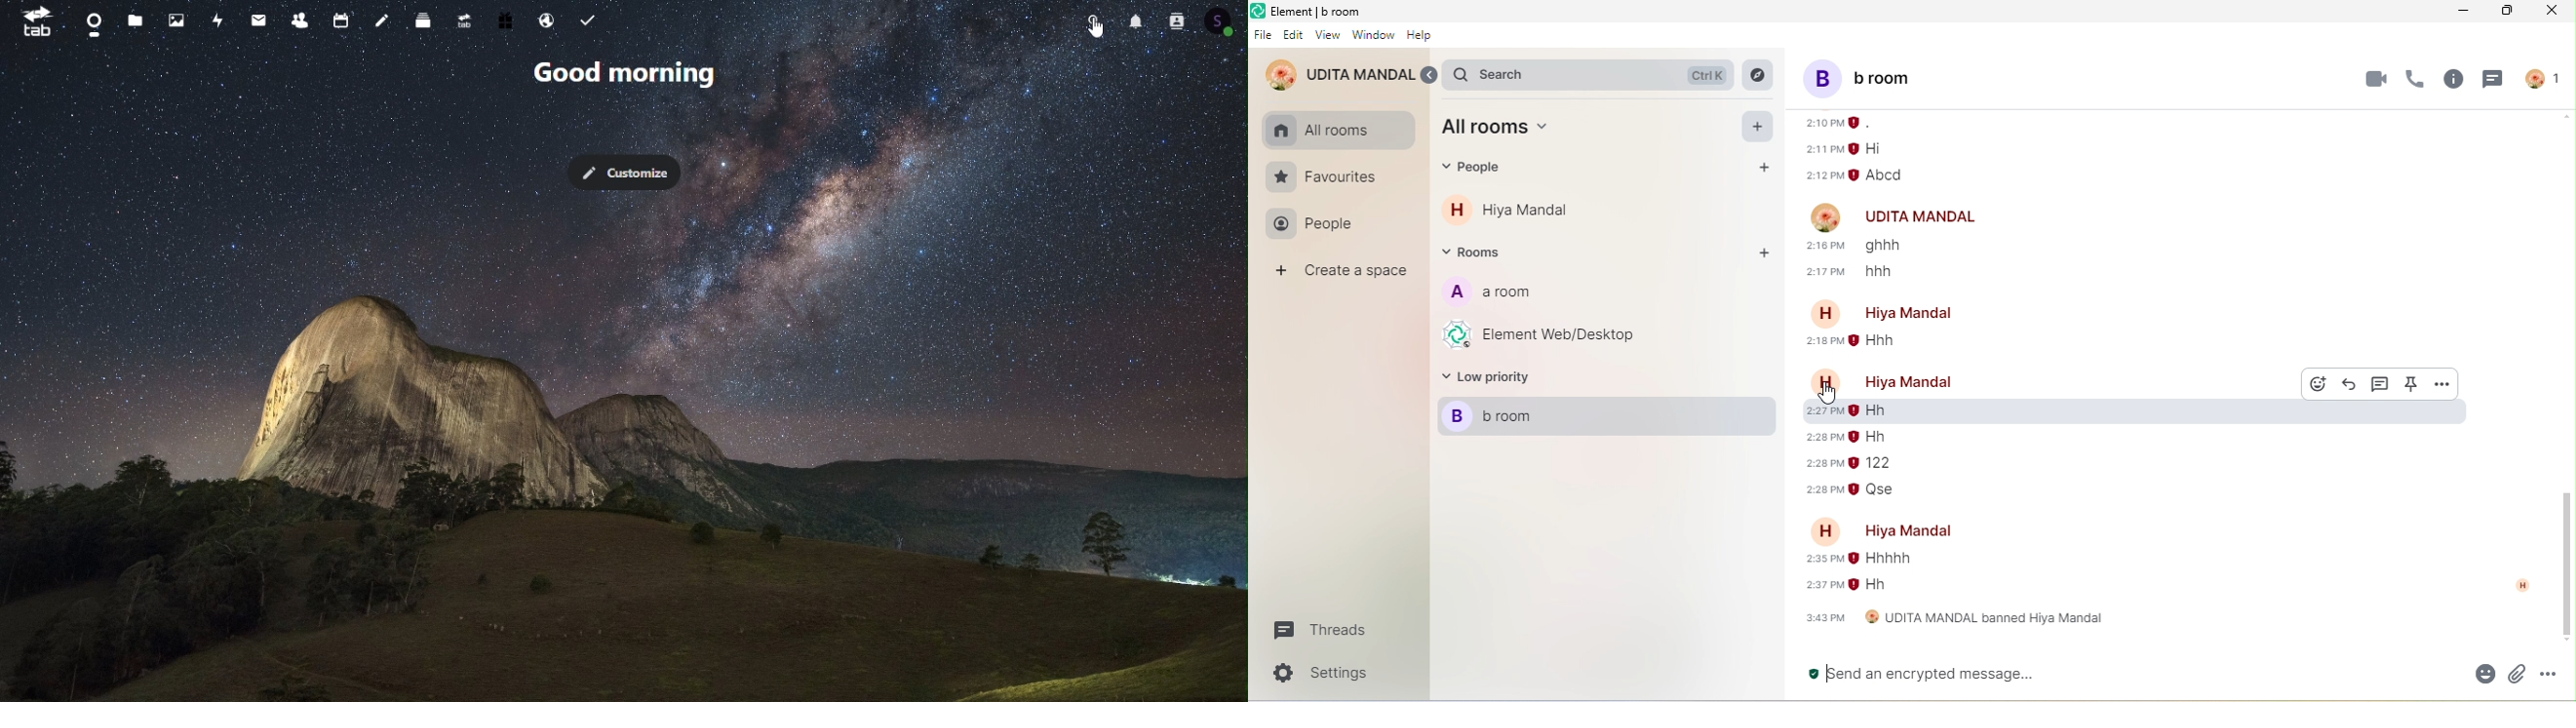 The image size is (2576, 728). I want to click on element web/desktop, so click(1546, 333).